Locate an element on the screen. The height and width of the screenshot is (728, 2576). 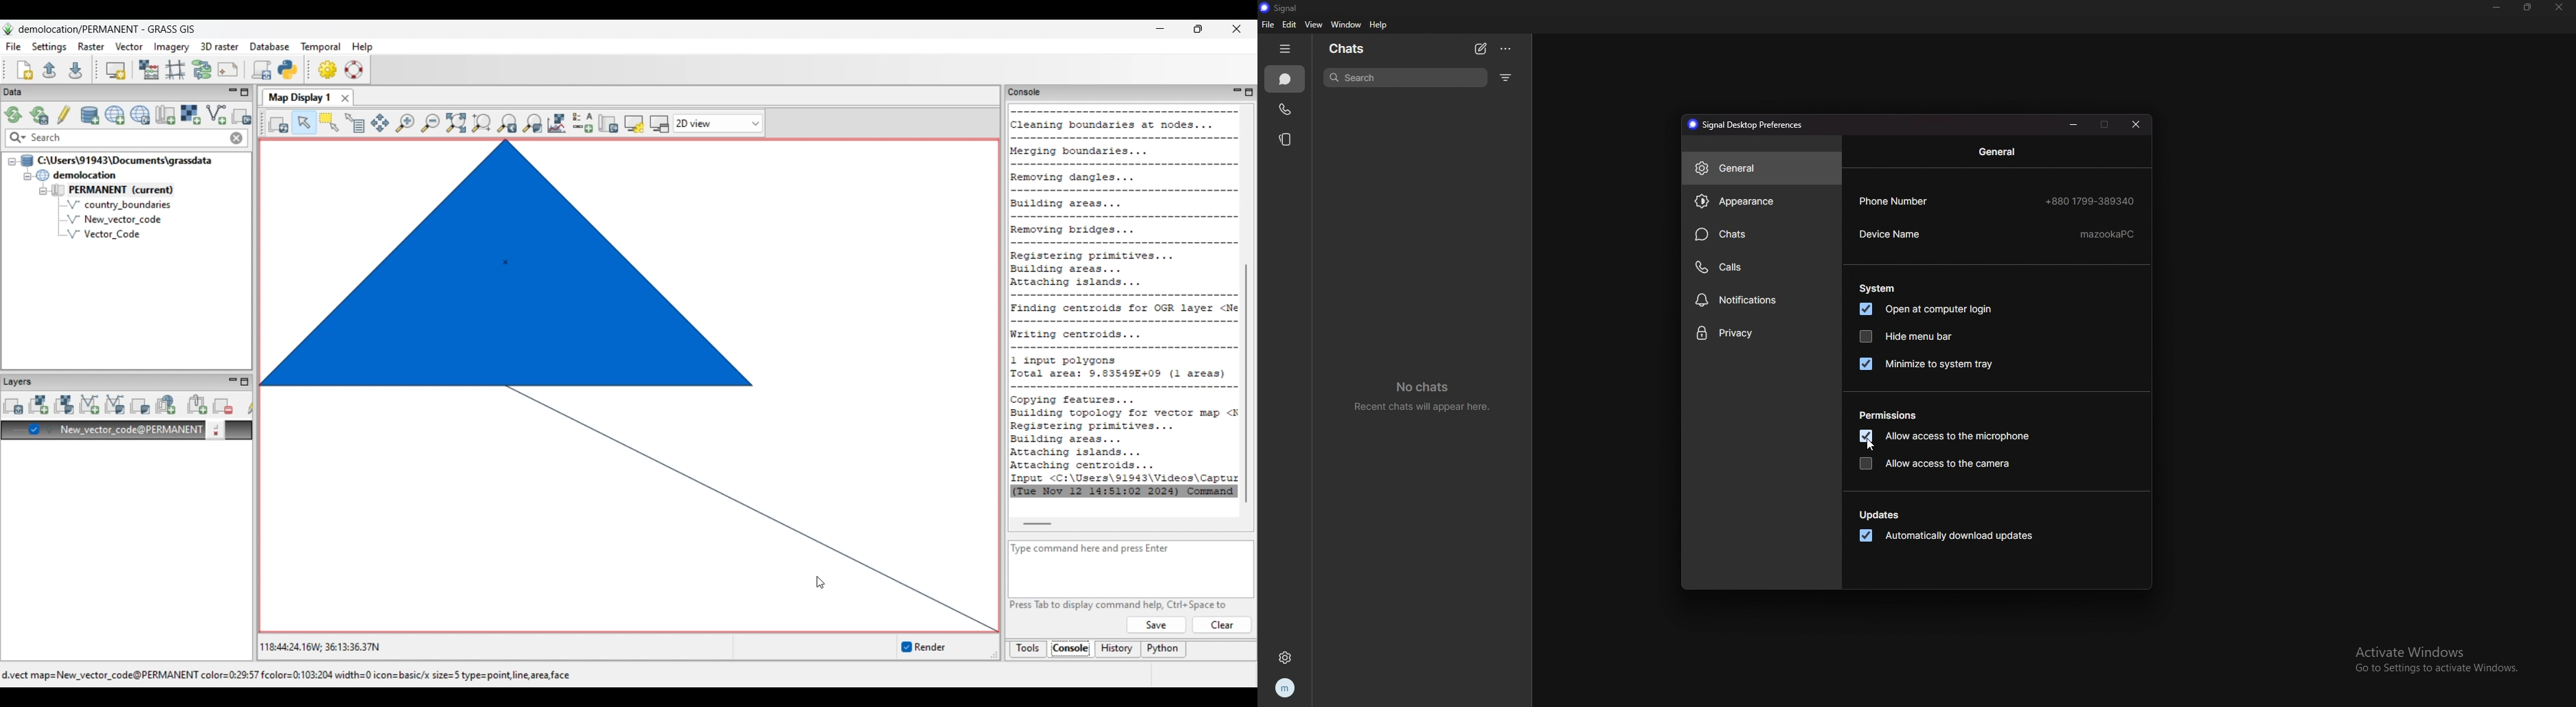
allow access to microphone is located at coordinates (1947, 435).